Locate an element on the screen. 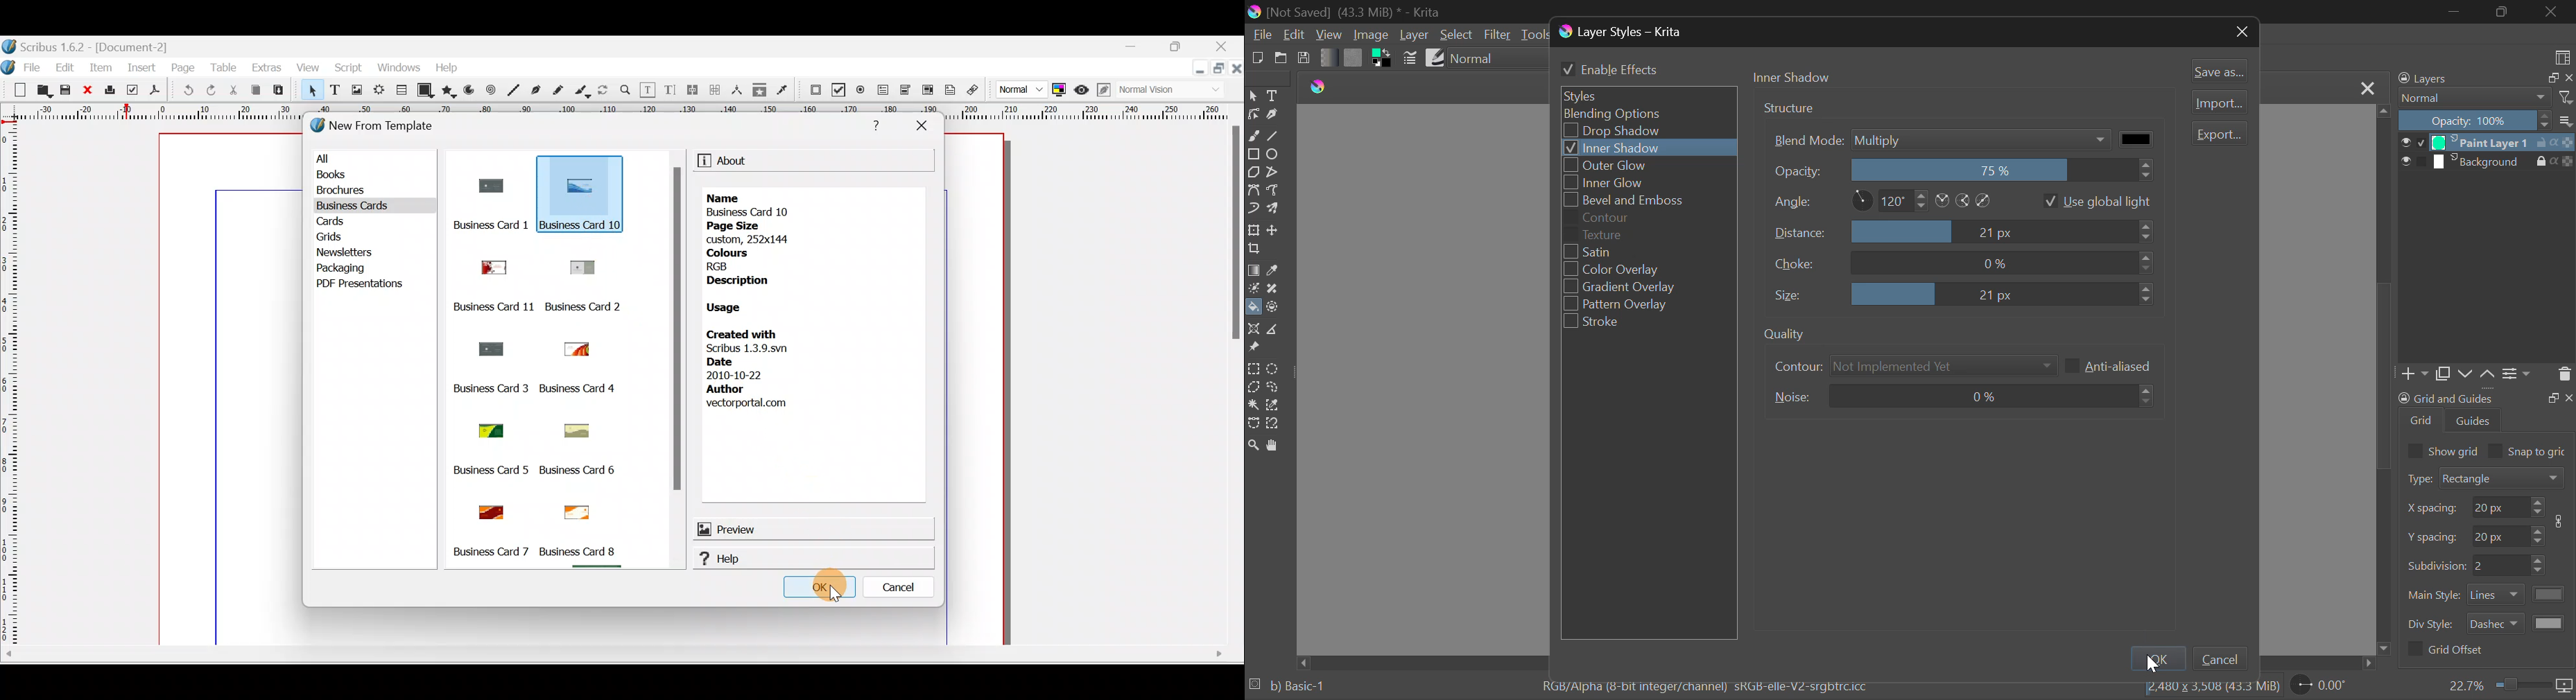 Image resolution: width=2576 pixels, height=700 pixels. 2010-10-22 is located at coordinates (739, 375).